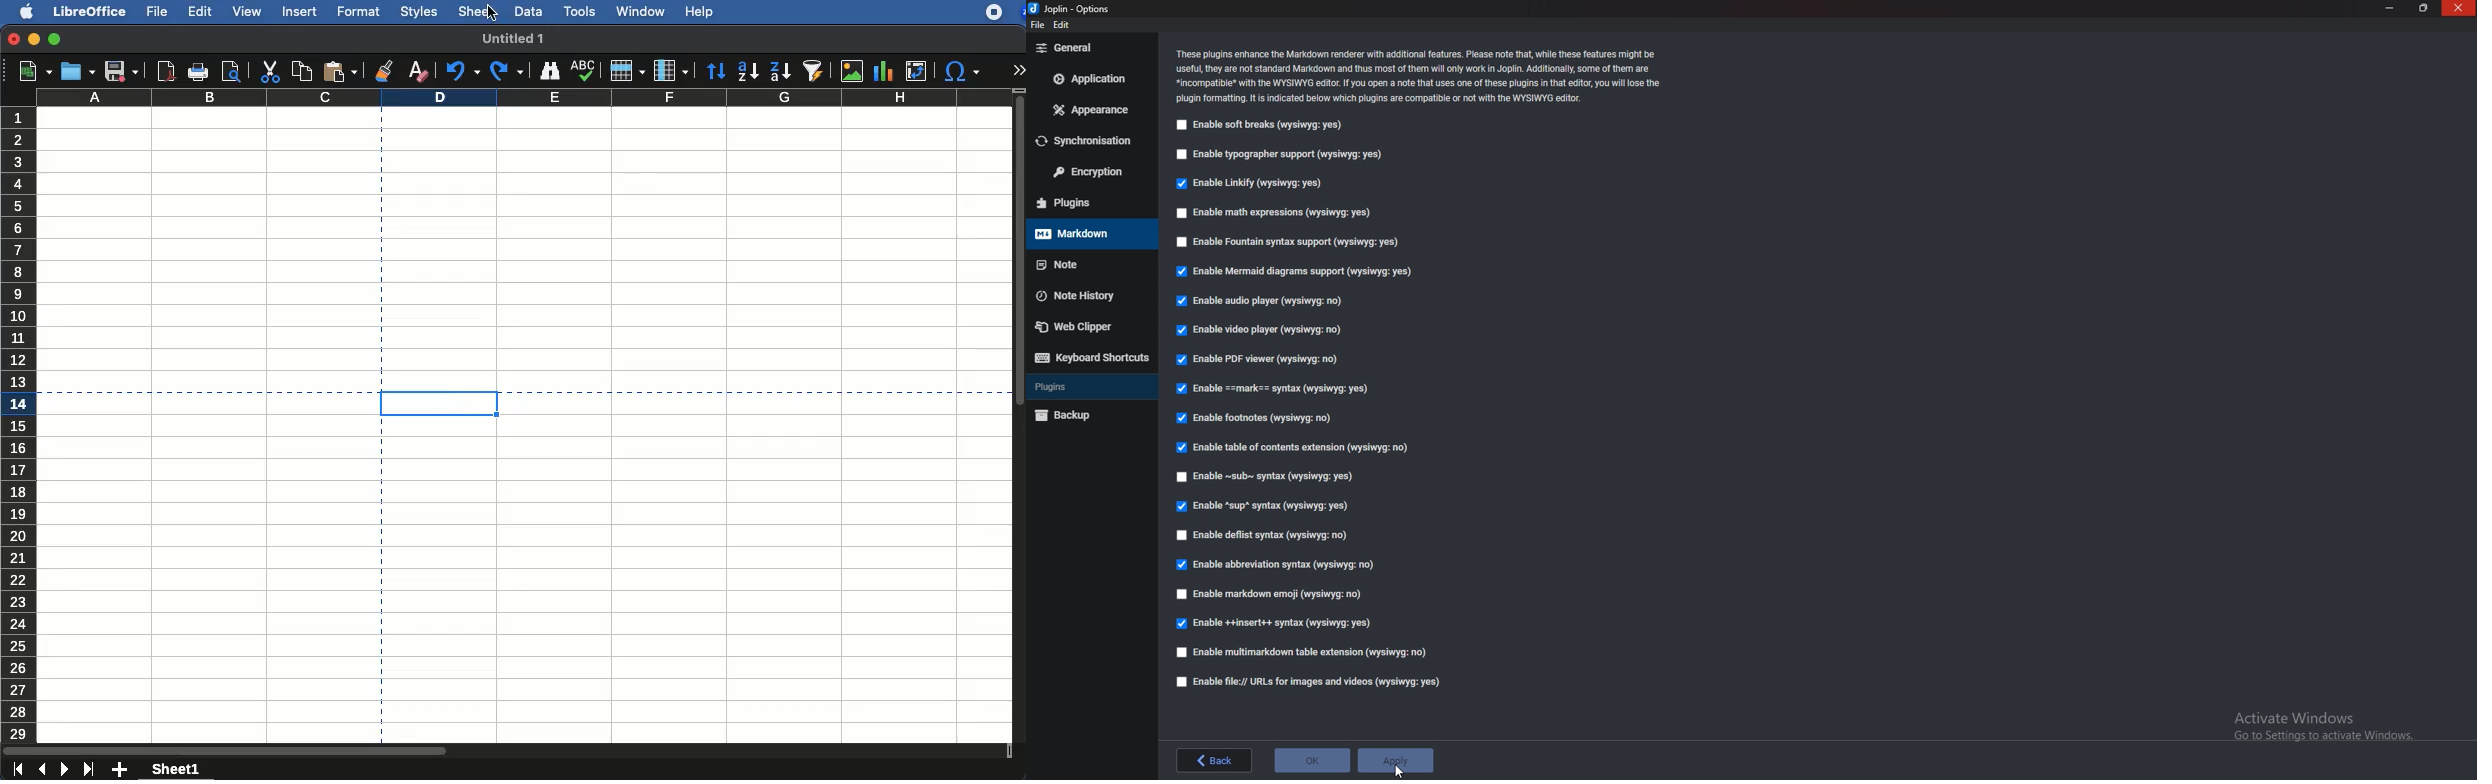  I want to click on Enable math expressions, so click(1277, 213).